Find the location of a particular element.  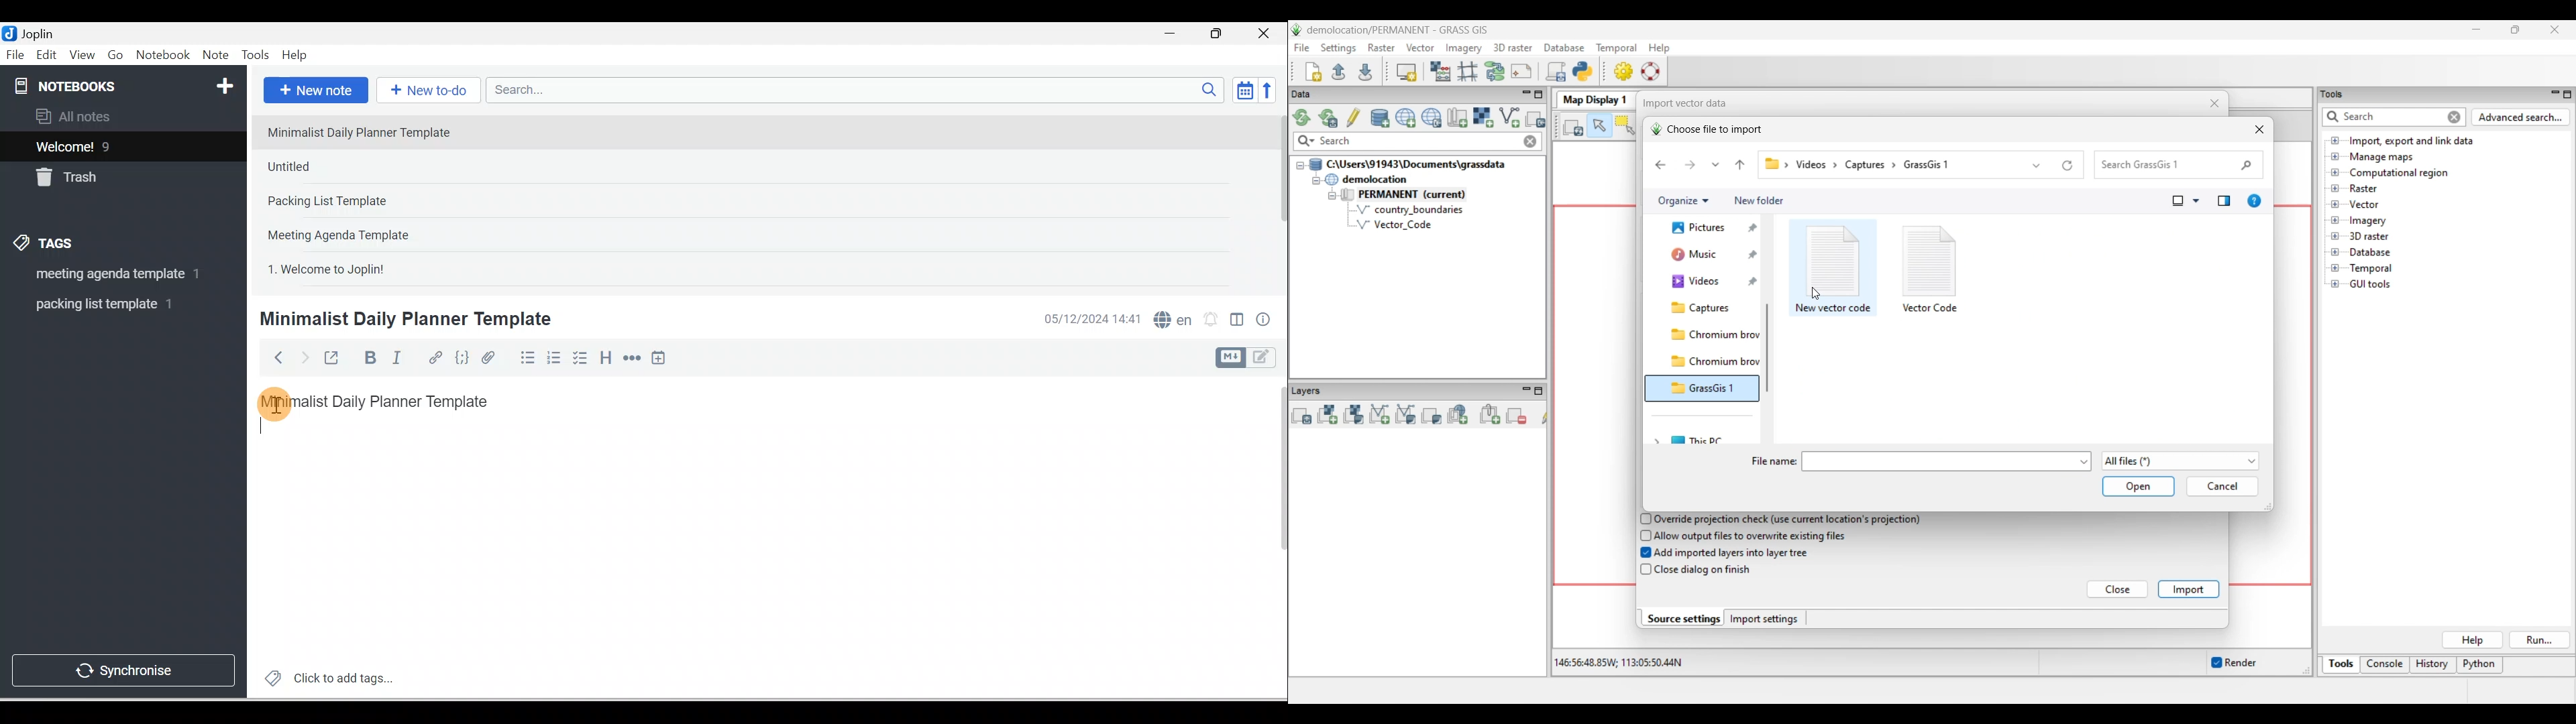

Forward is located at coordinates (303, 357).